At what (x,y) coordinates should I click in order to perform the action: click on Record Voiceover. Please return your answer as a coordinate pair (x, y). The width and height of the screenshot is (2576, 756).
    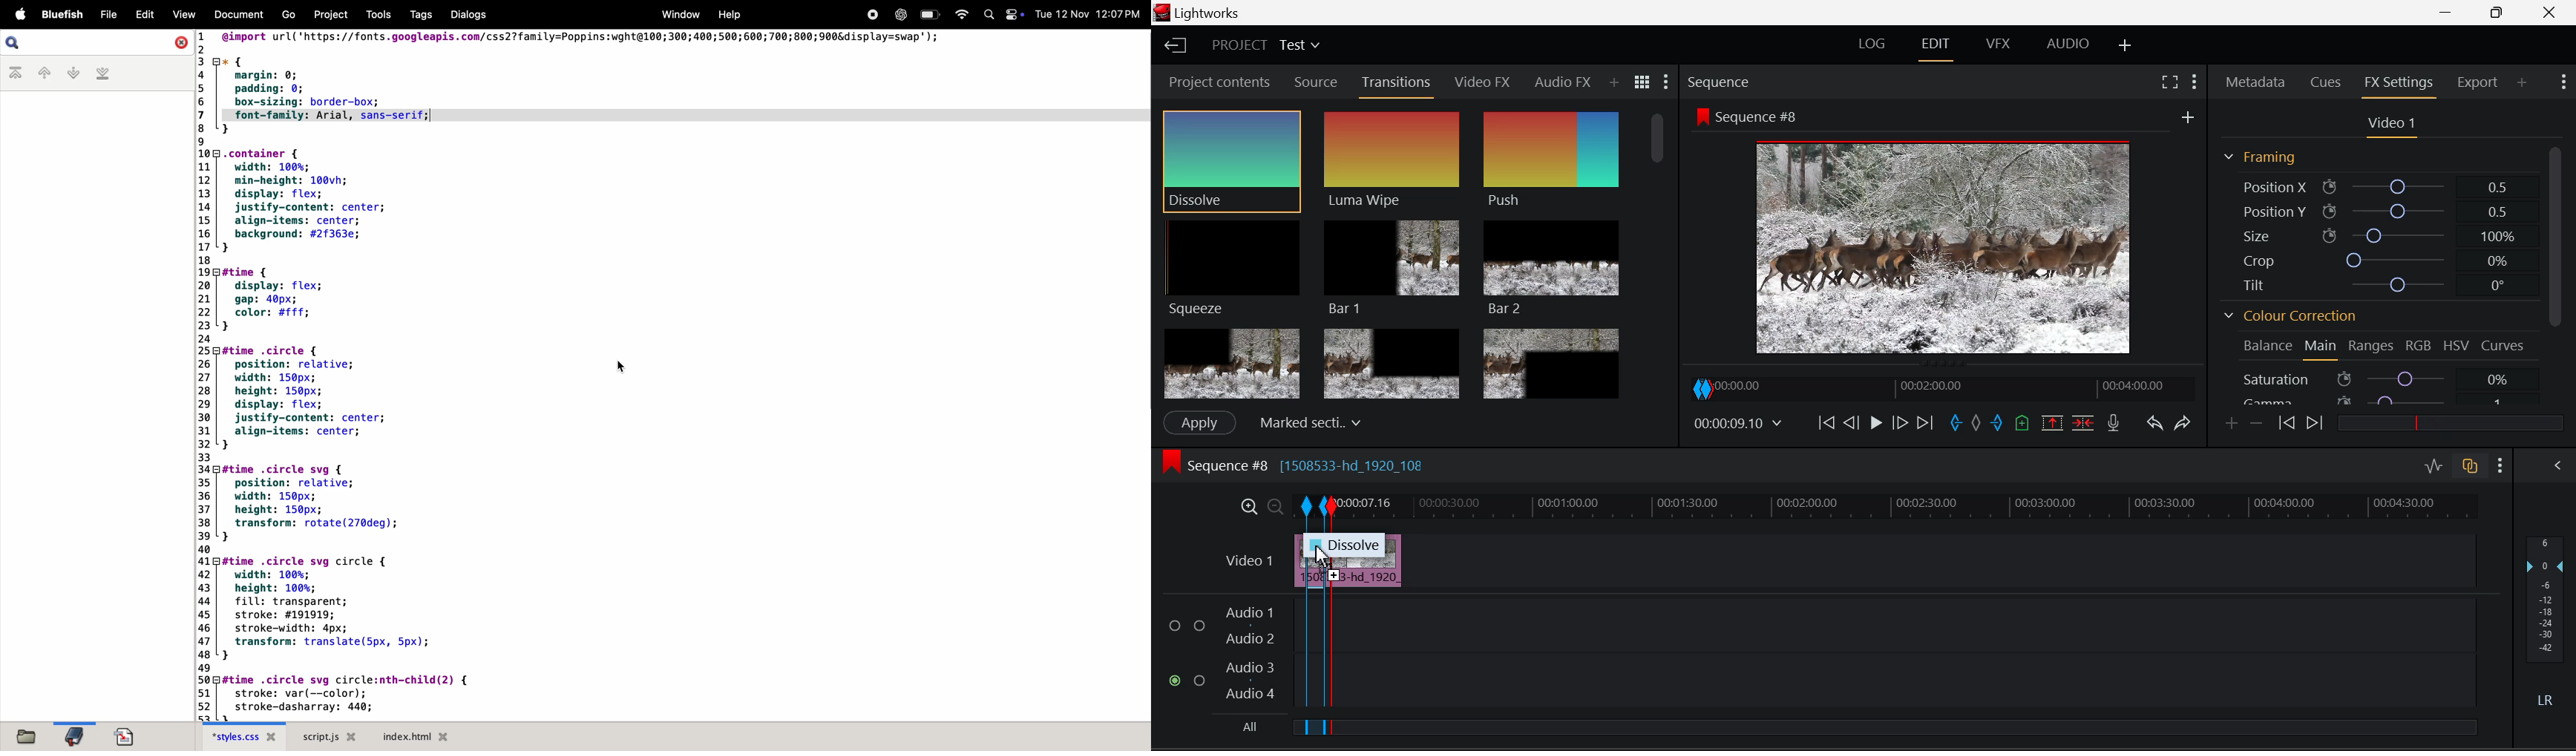
    Looking at the image, I should click on (2114, 423).